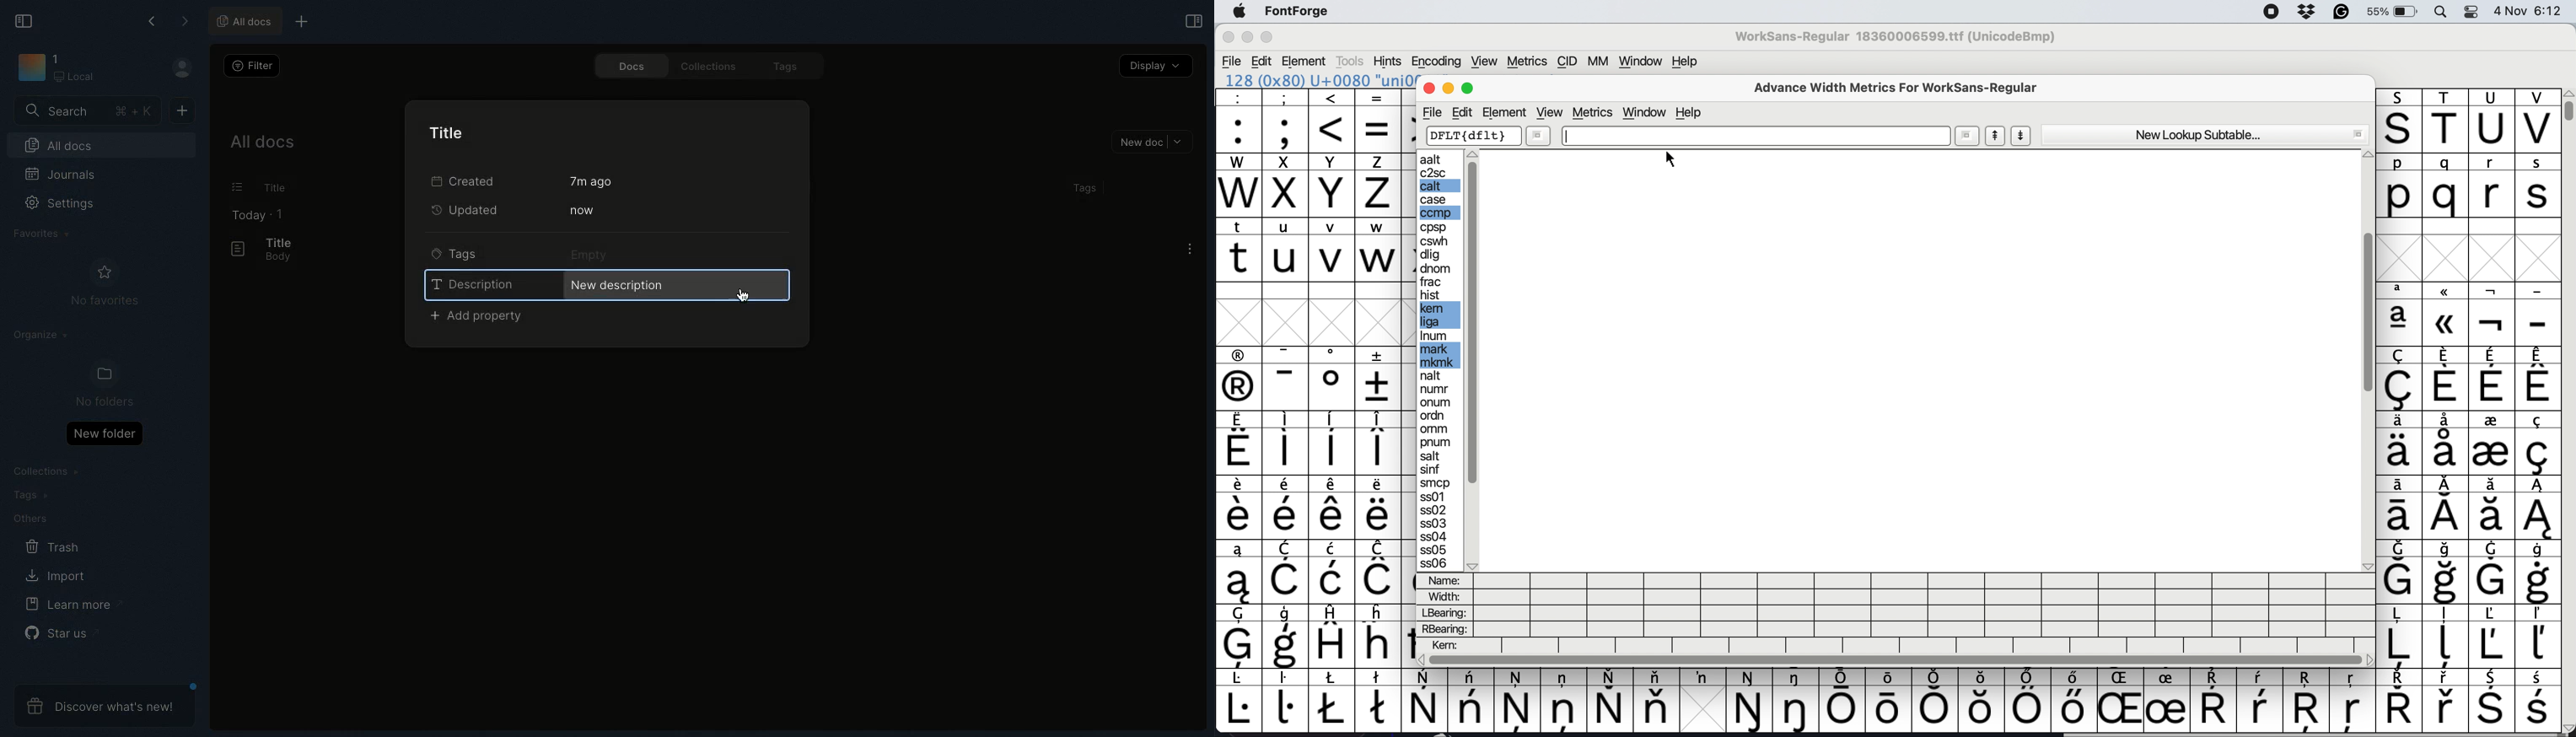  Describe the element at coordinates (30, 519) in the screenshot. I see `Others` at that location.